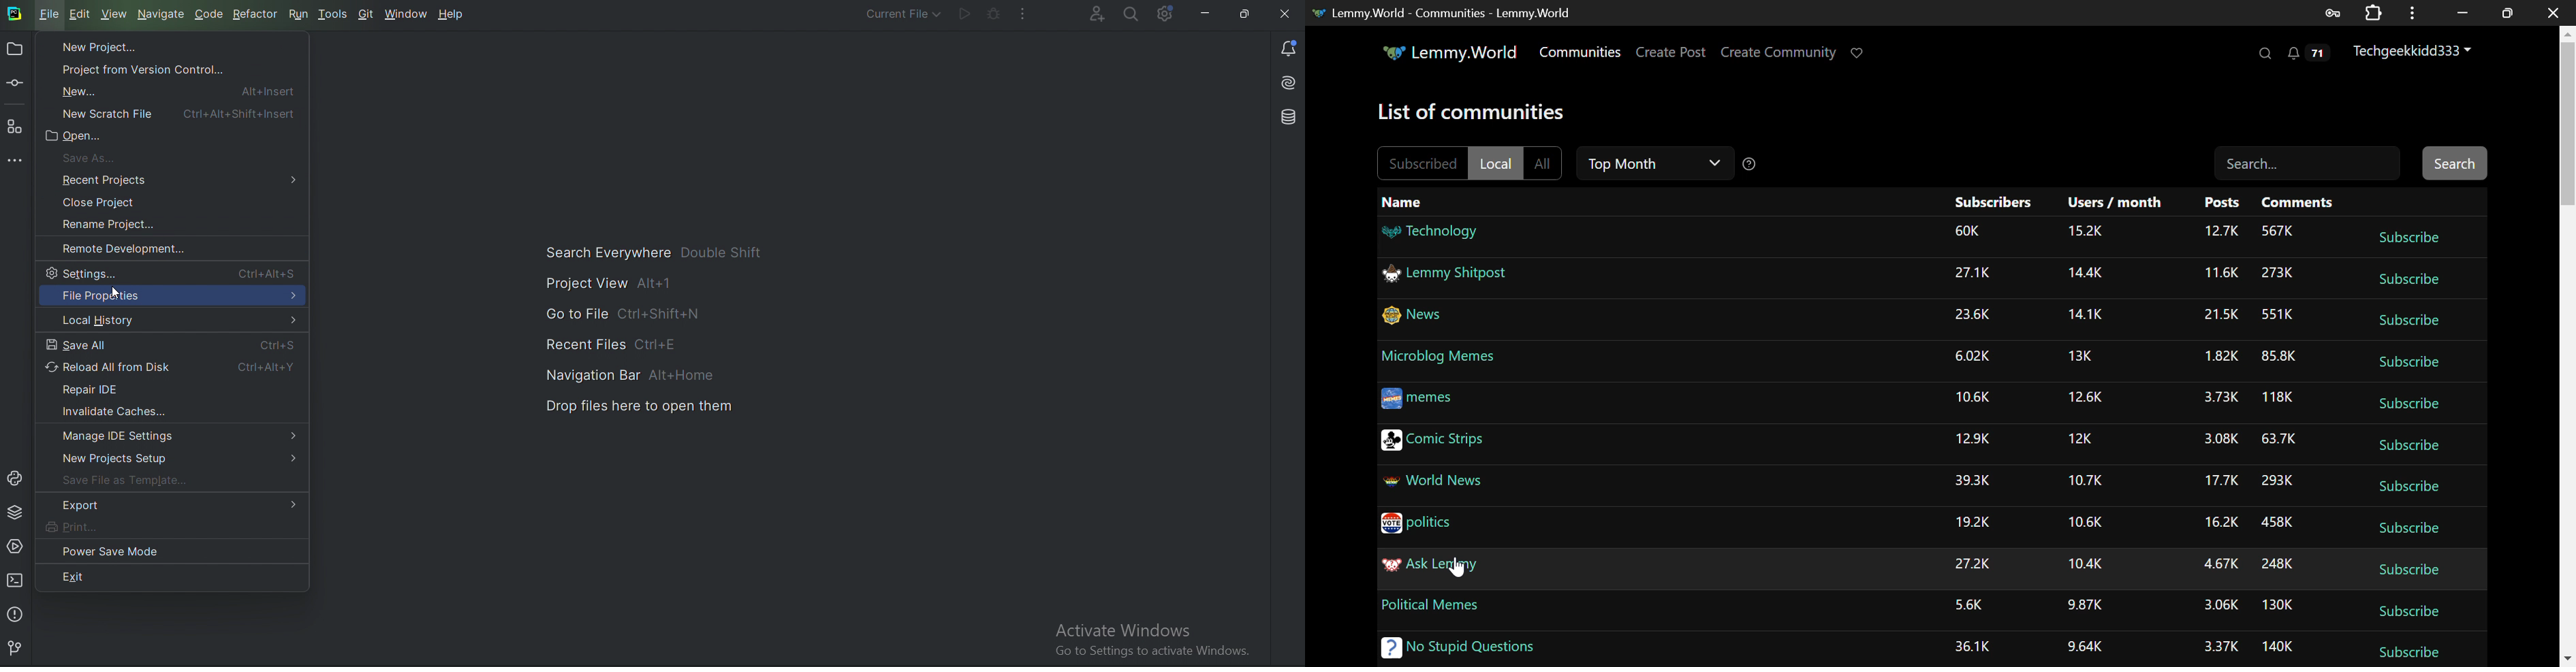 The image size is (2576, 672). What do you see at coordinates (2410, 361) in the screenshot?
I see `subscribe` at bounding box center [2410, 361].